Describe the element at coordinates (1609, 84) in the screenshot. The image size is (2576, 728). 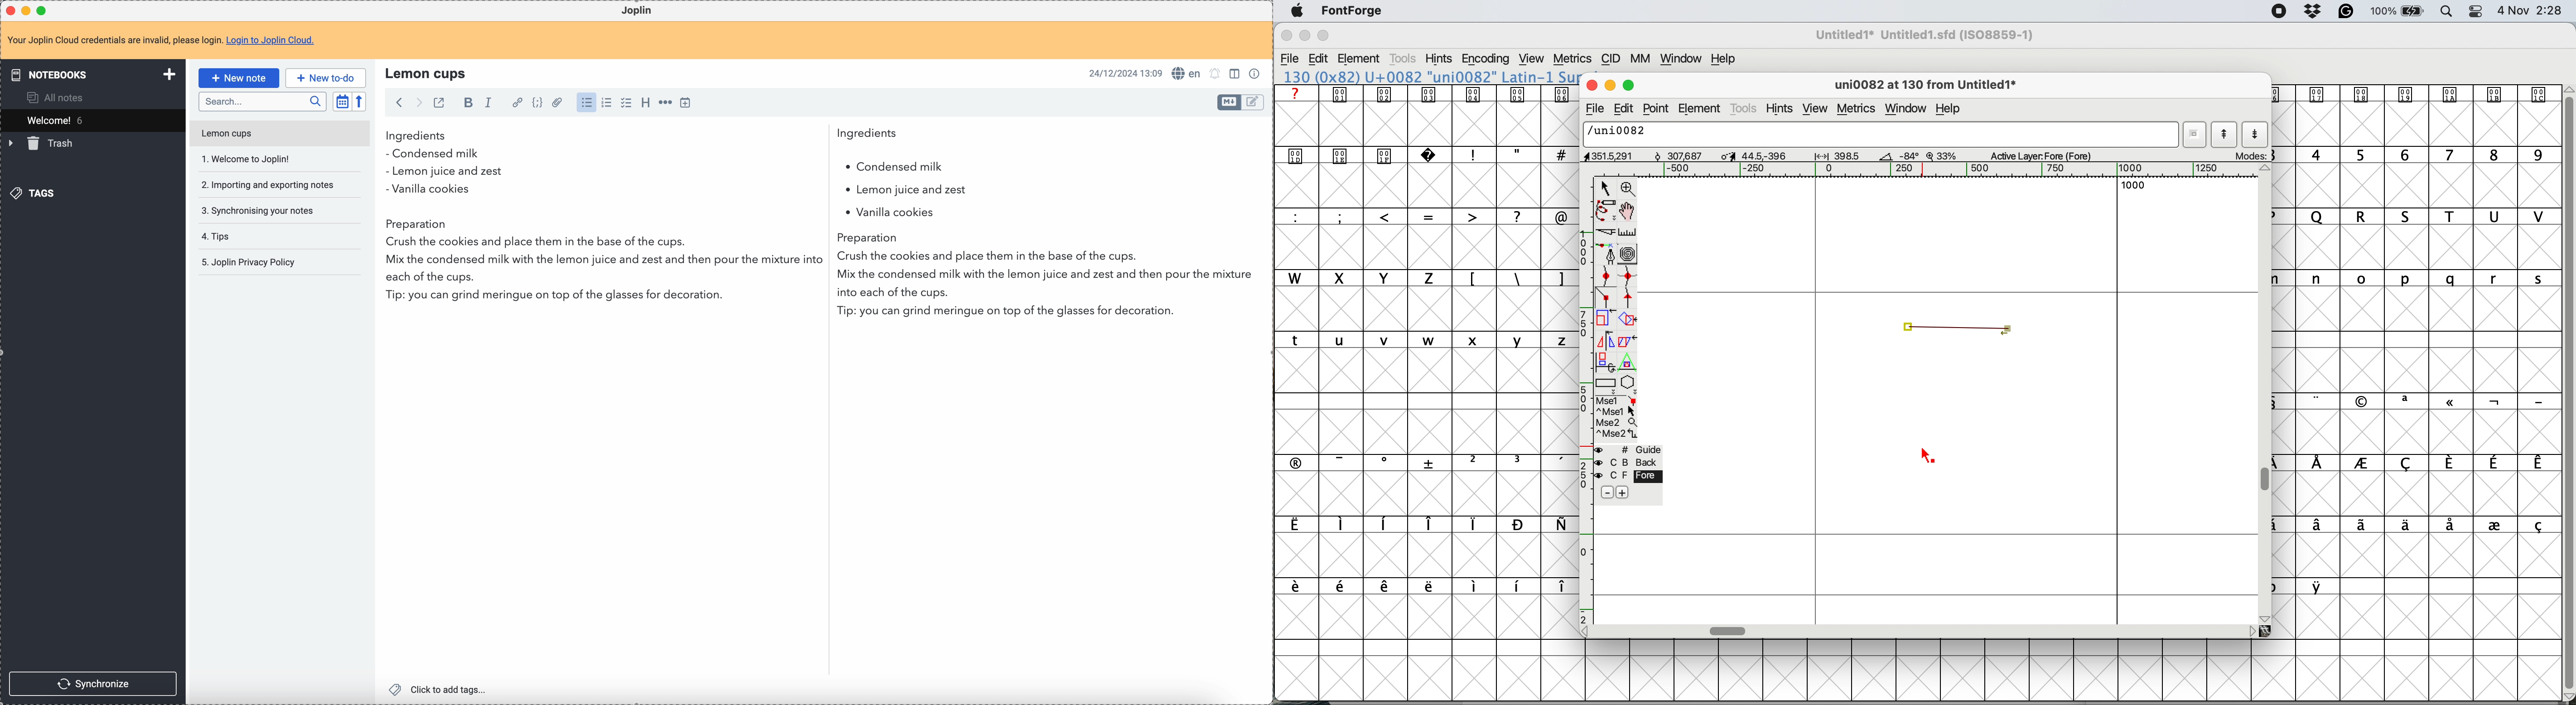
I see `minimise` at that location.